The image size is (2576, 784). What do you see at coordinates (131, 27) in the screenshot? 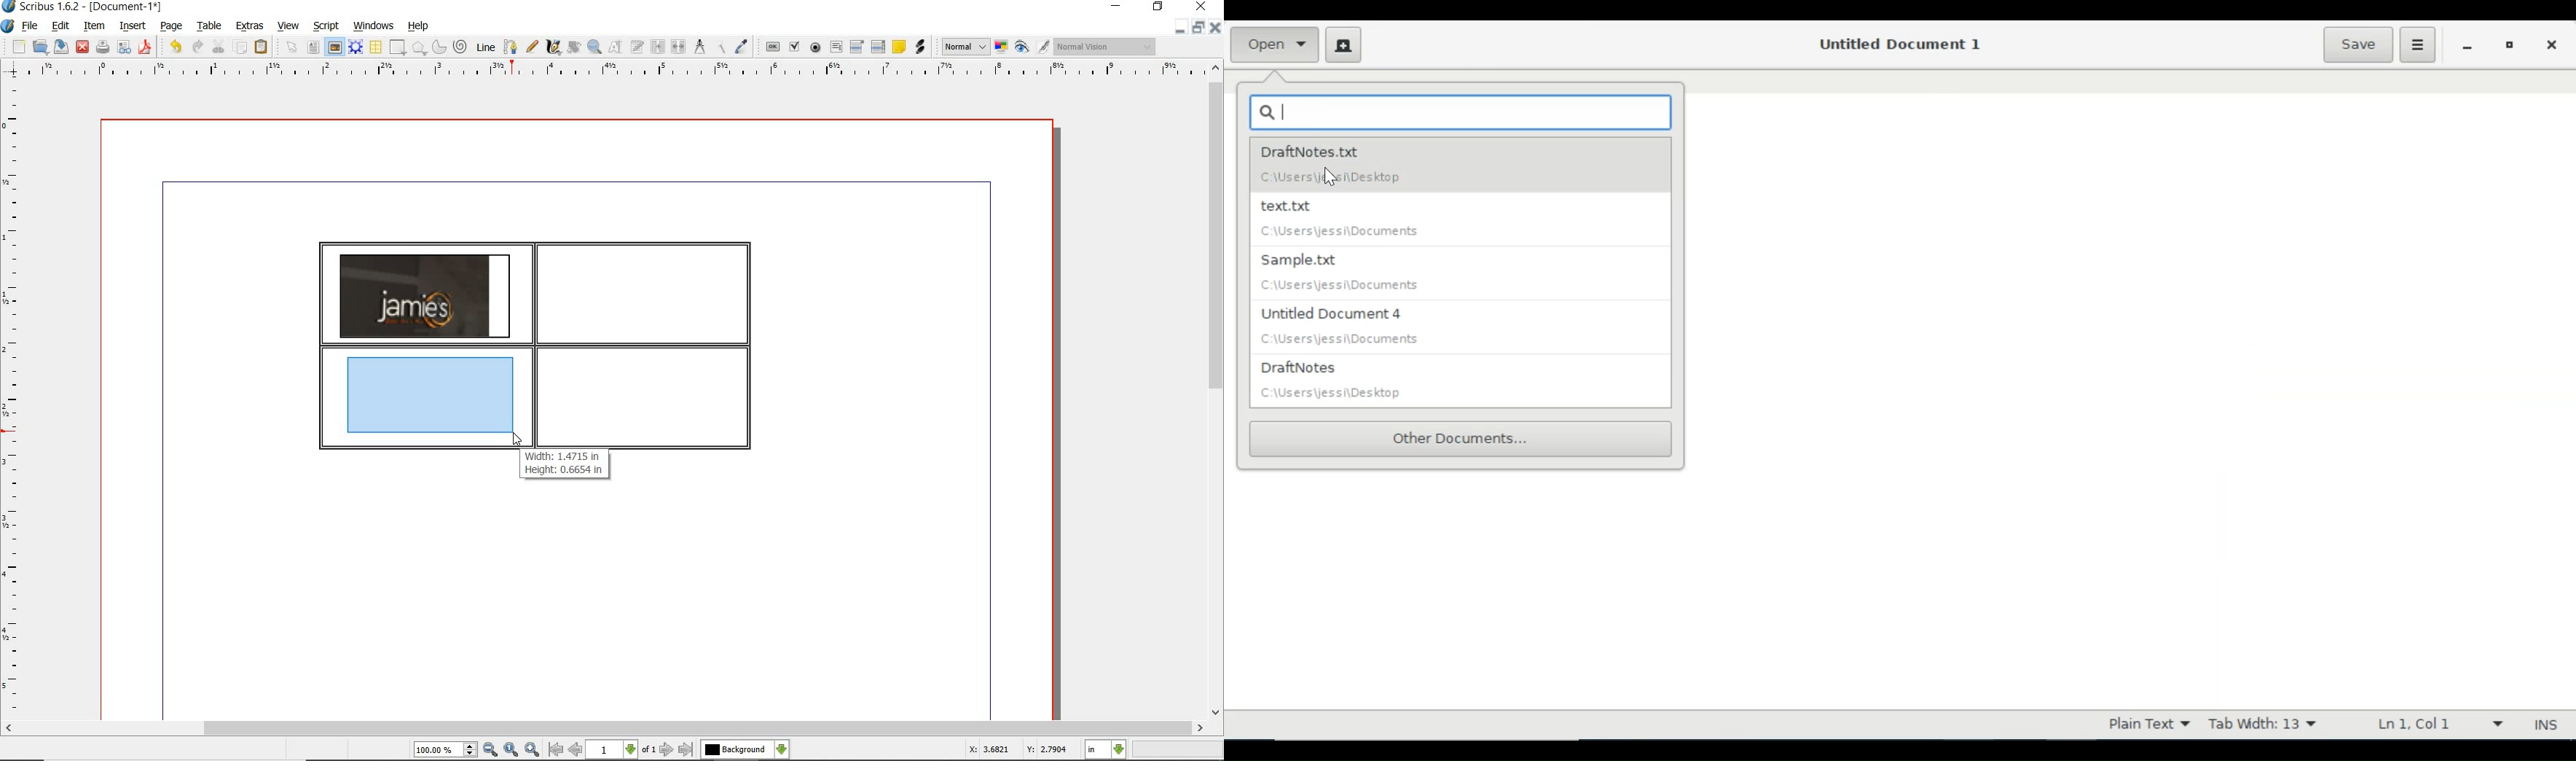
I see `insert` at bounding box center [131, 27].